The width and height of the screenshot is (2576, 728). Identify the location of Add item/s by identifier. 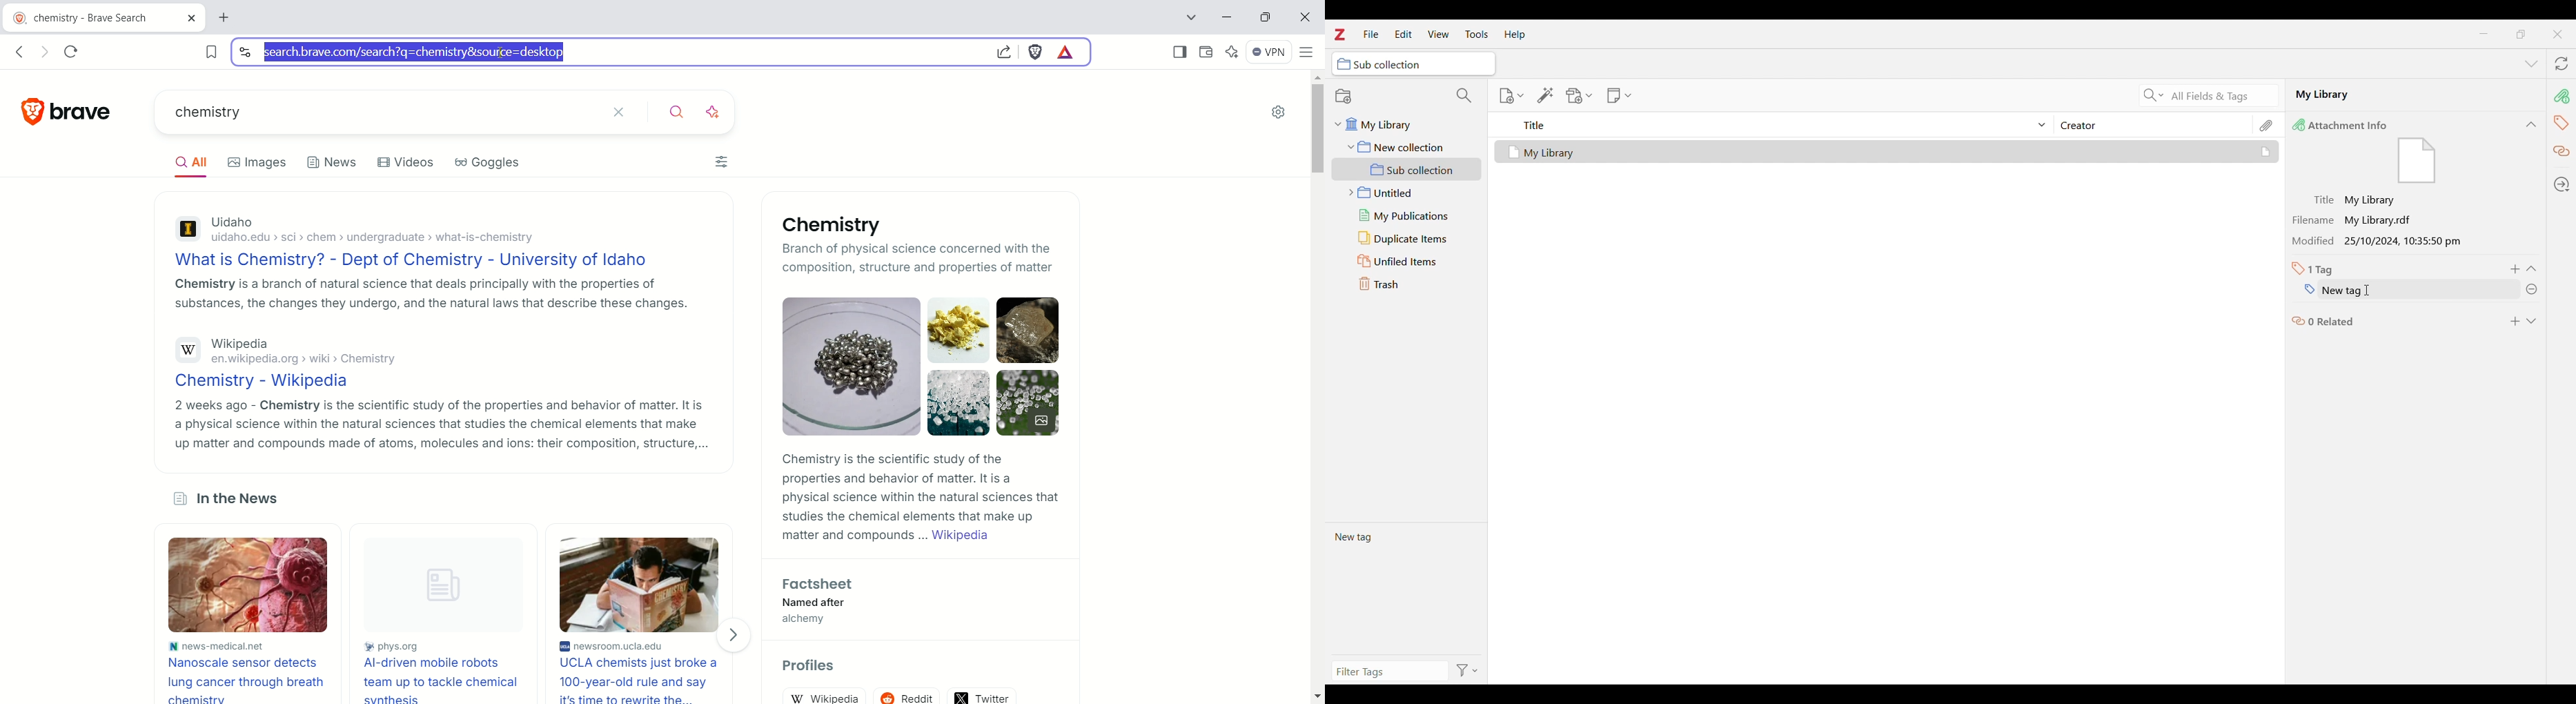
(1546, 95).